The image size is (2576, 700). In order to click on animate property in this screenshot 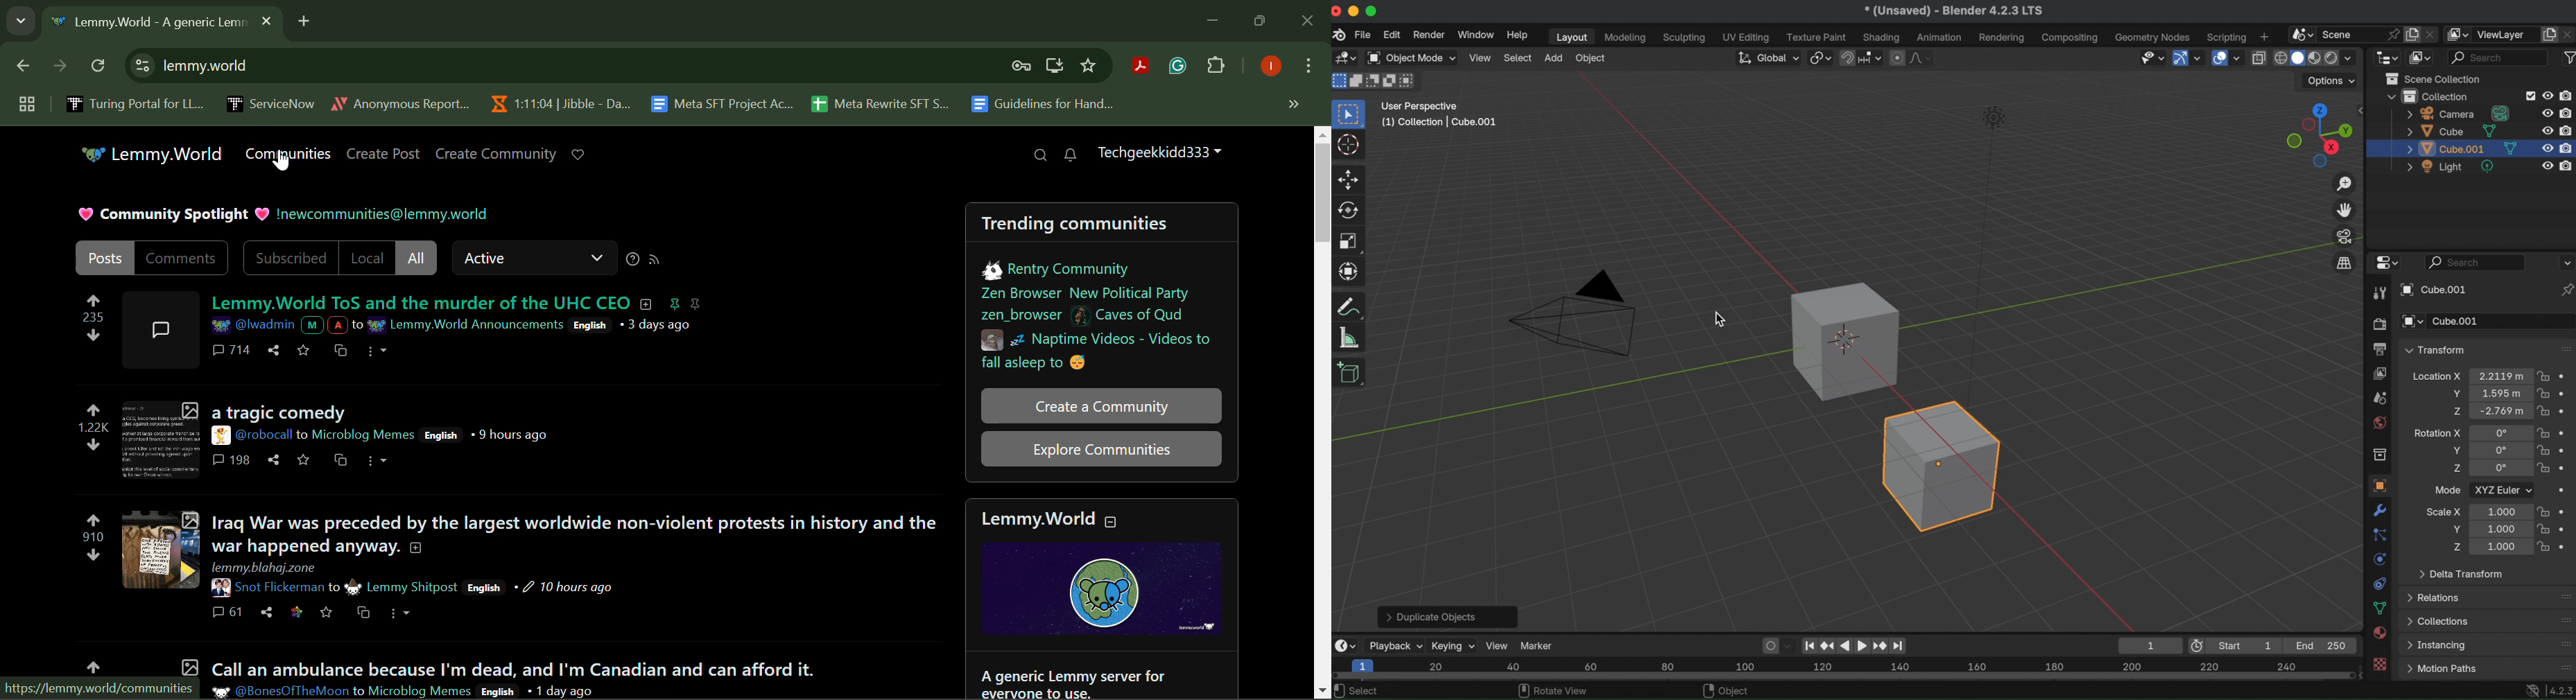, I will do `click(2565, 377)`.